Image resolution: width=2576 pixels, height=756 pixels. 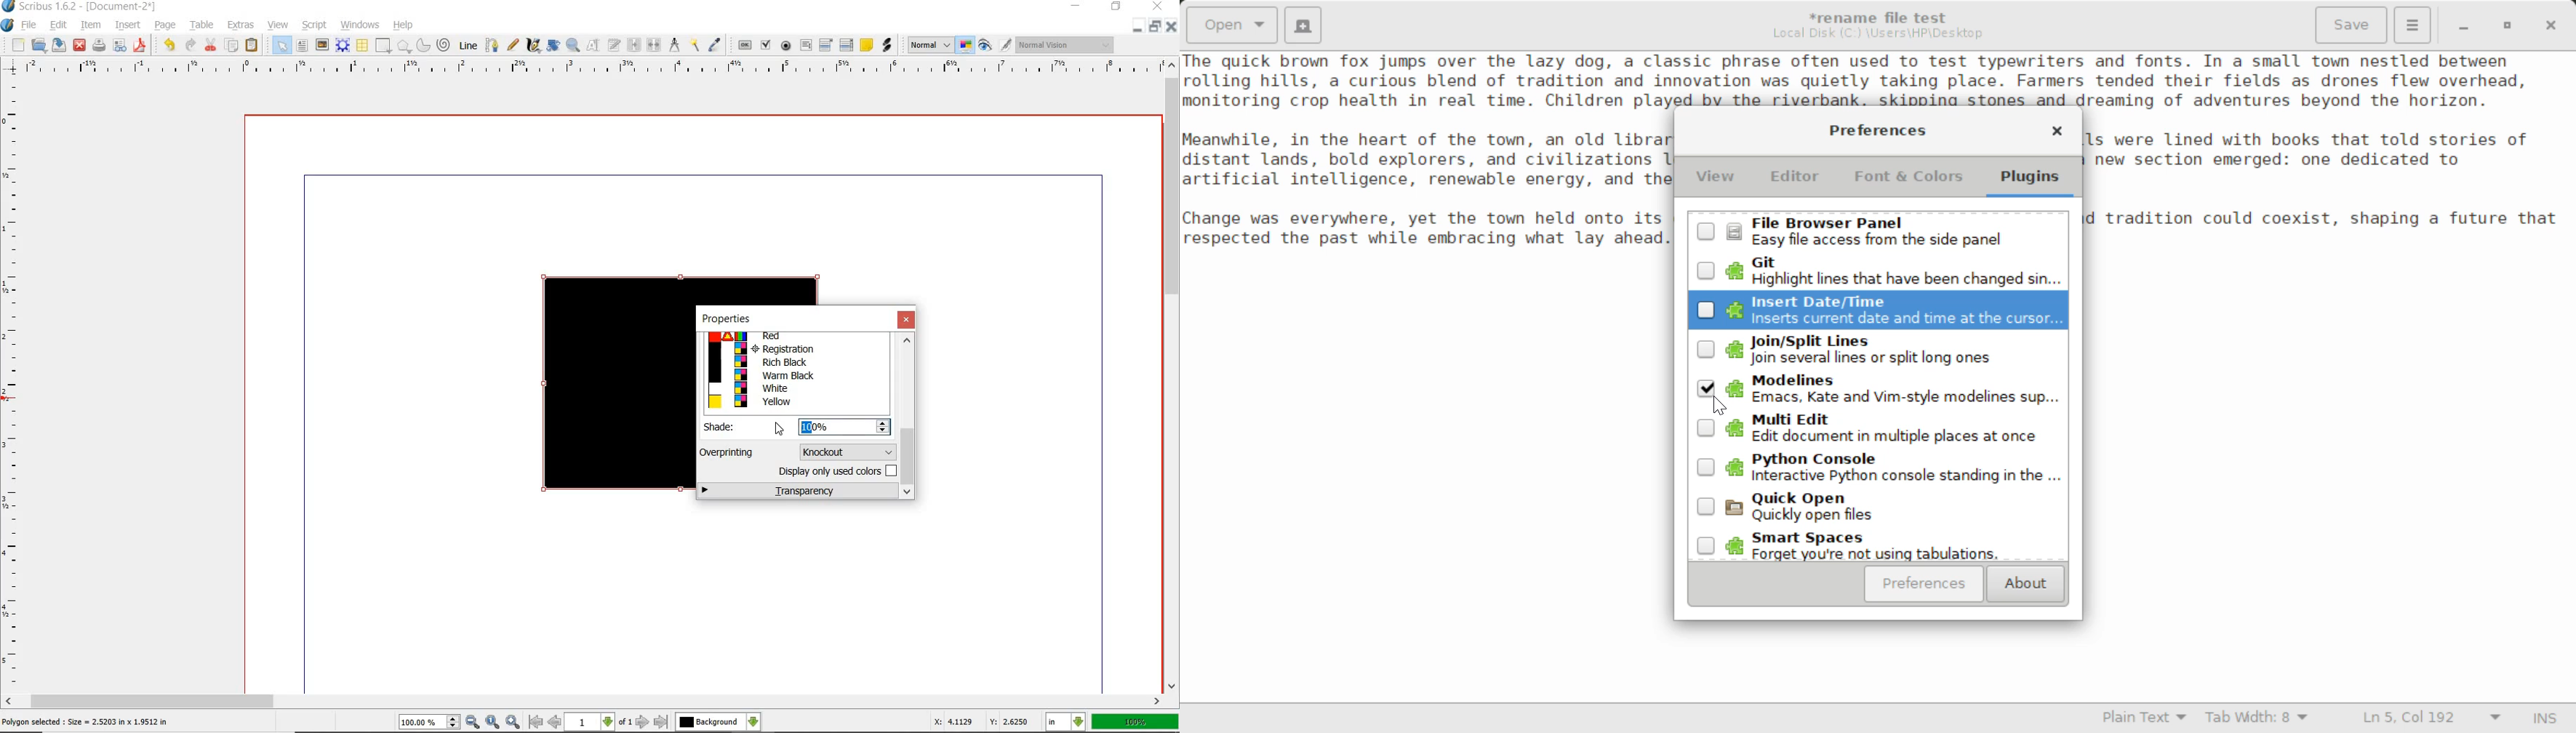 I want to click on RESTORE, so click(x=1152, y=29).